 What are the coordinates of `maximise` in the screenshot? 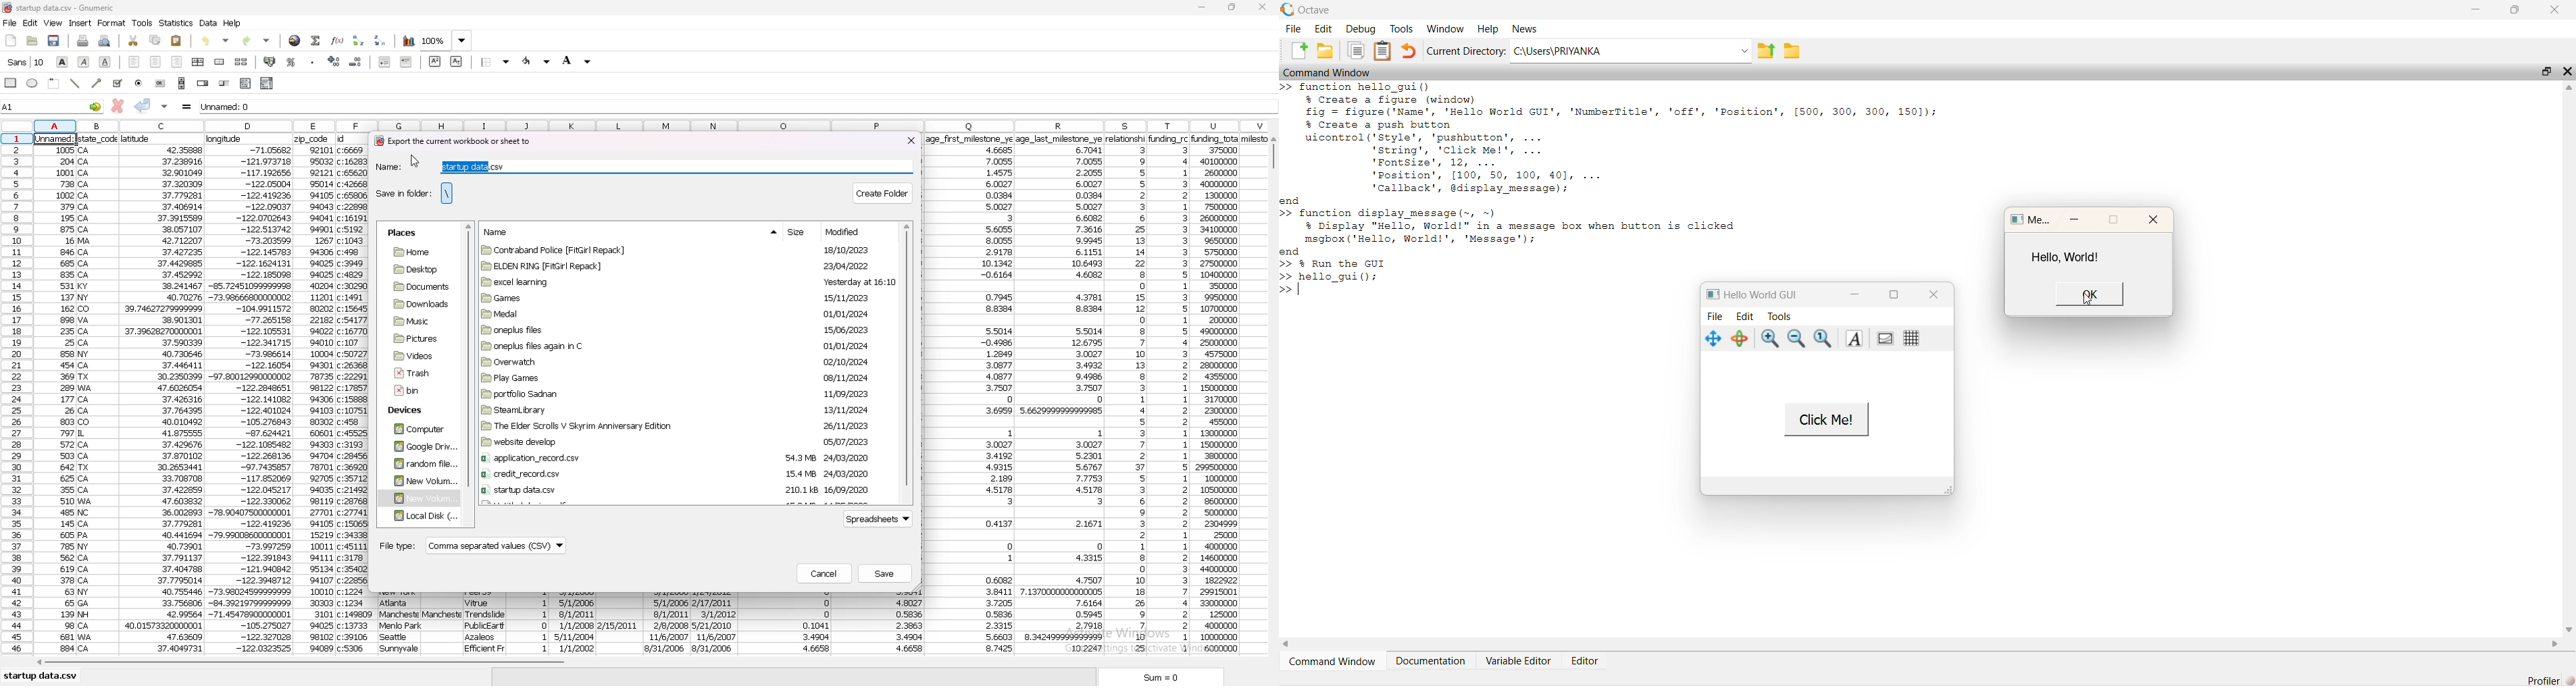 It's located at (1896, 296).